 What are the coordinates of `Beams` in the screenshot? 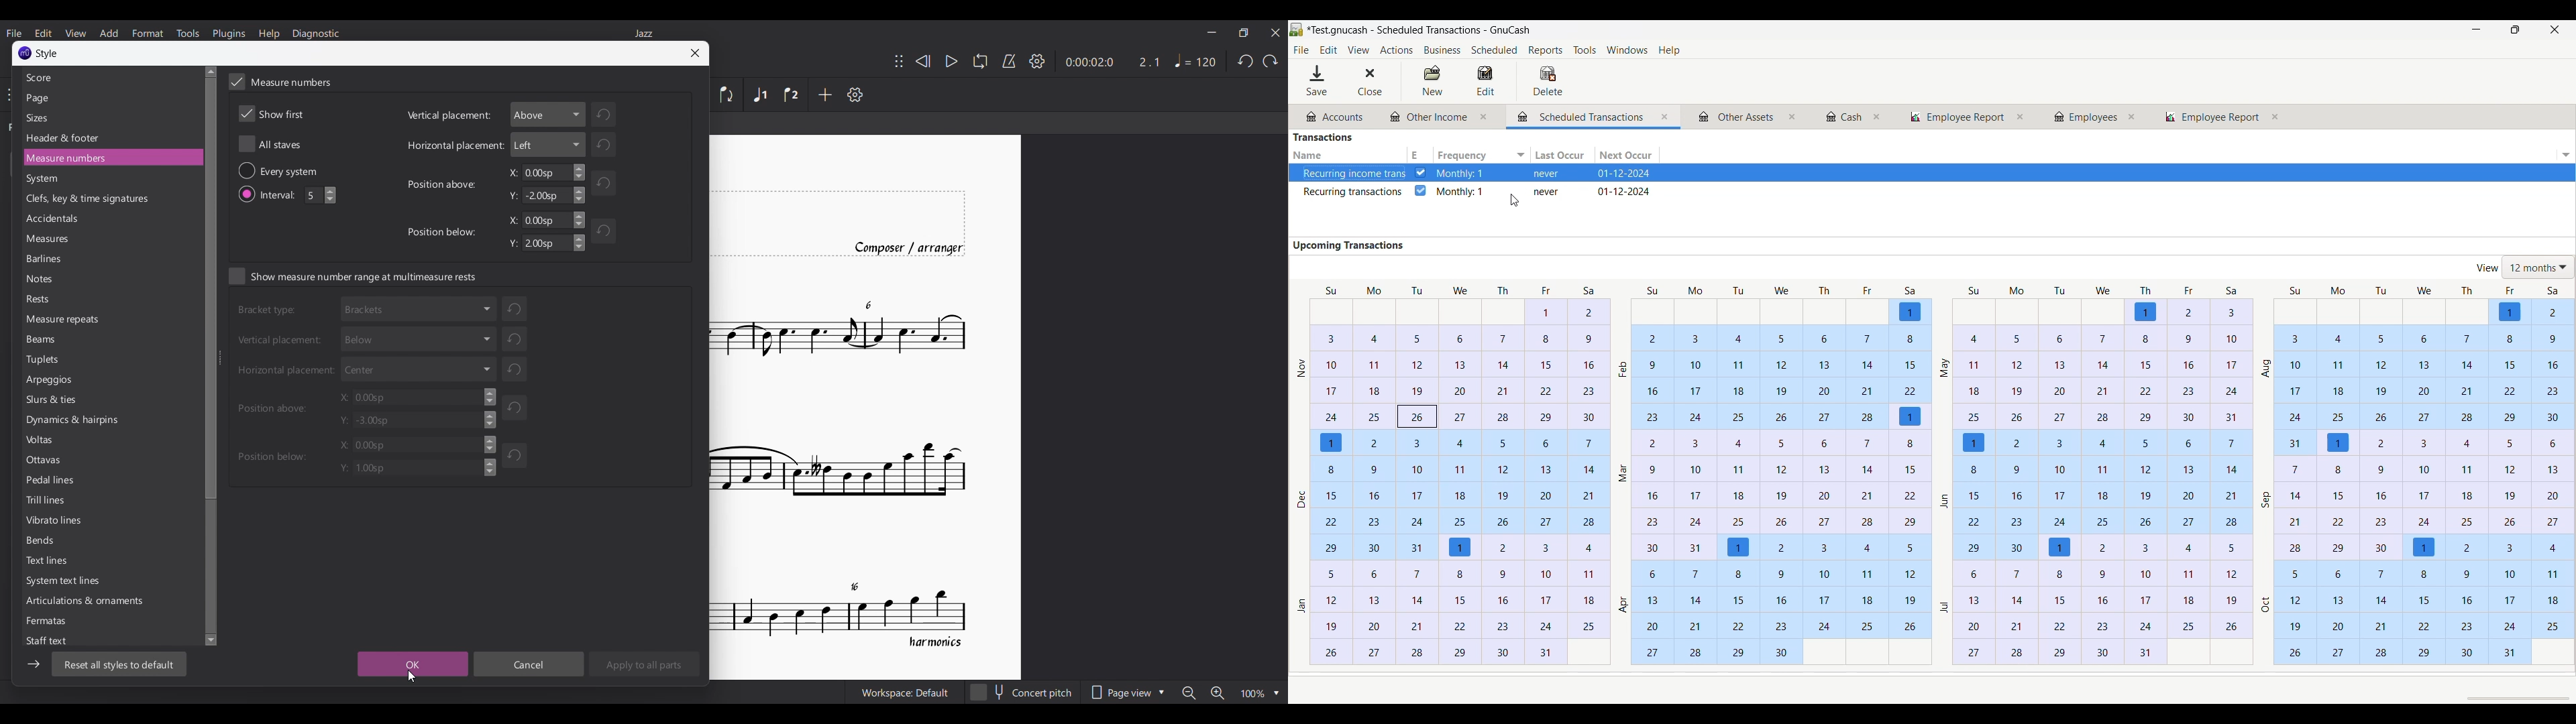 It's located at (45, 339).